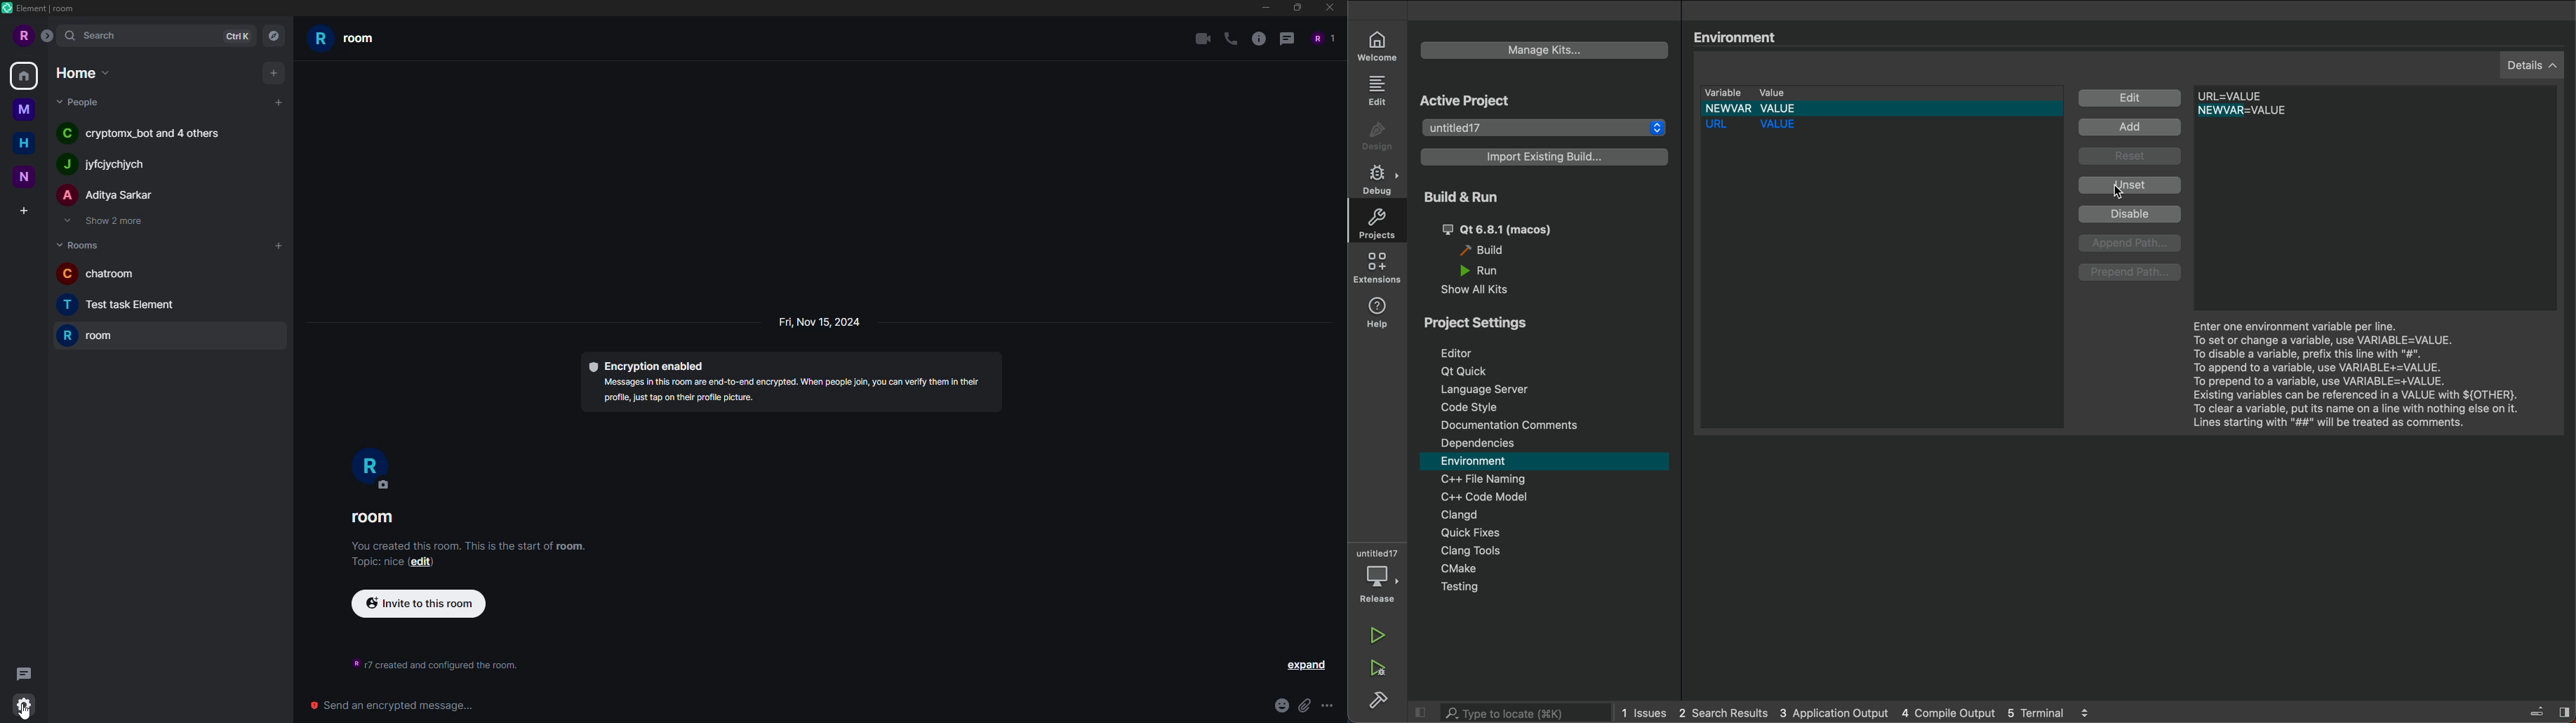 The height and width of the screenshot is (728, 2576). I want to click on threads, so click(1290, 39).